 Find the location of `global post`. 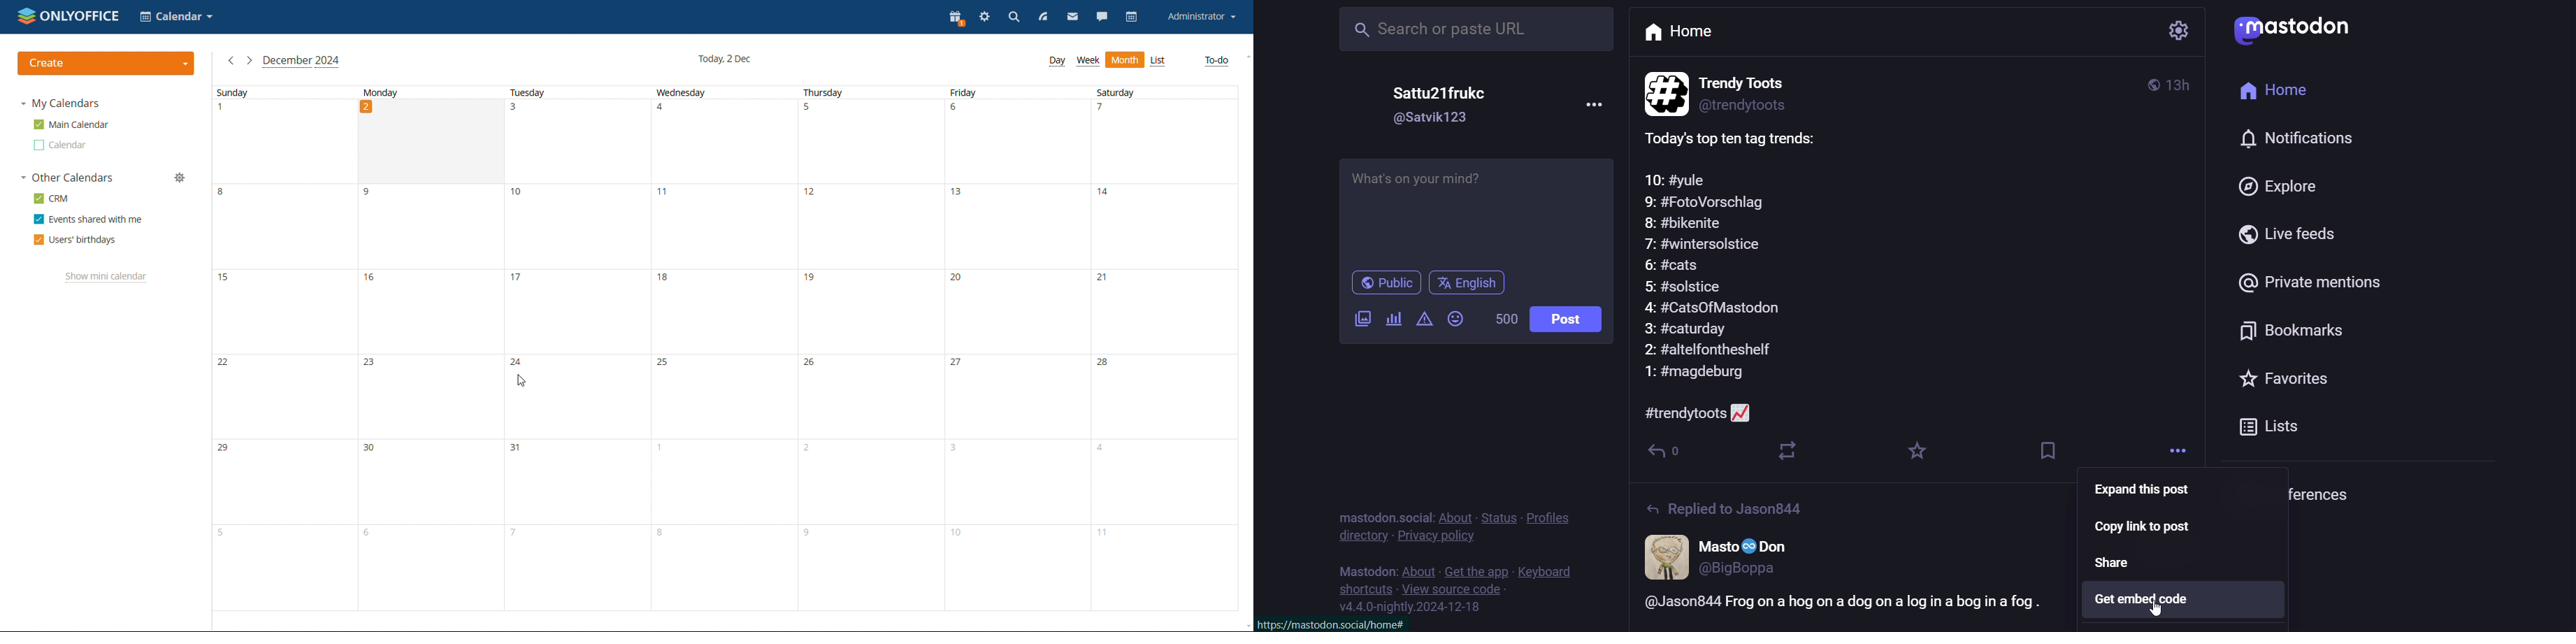

global post is located at coordinates (2145, 82).